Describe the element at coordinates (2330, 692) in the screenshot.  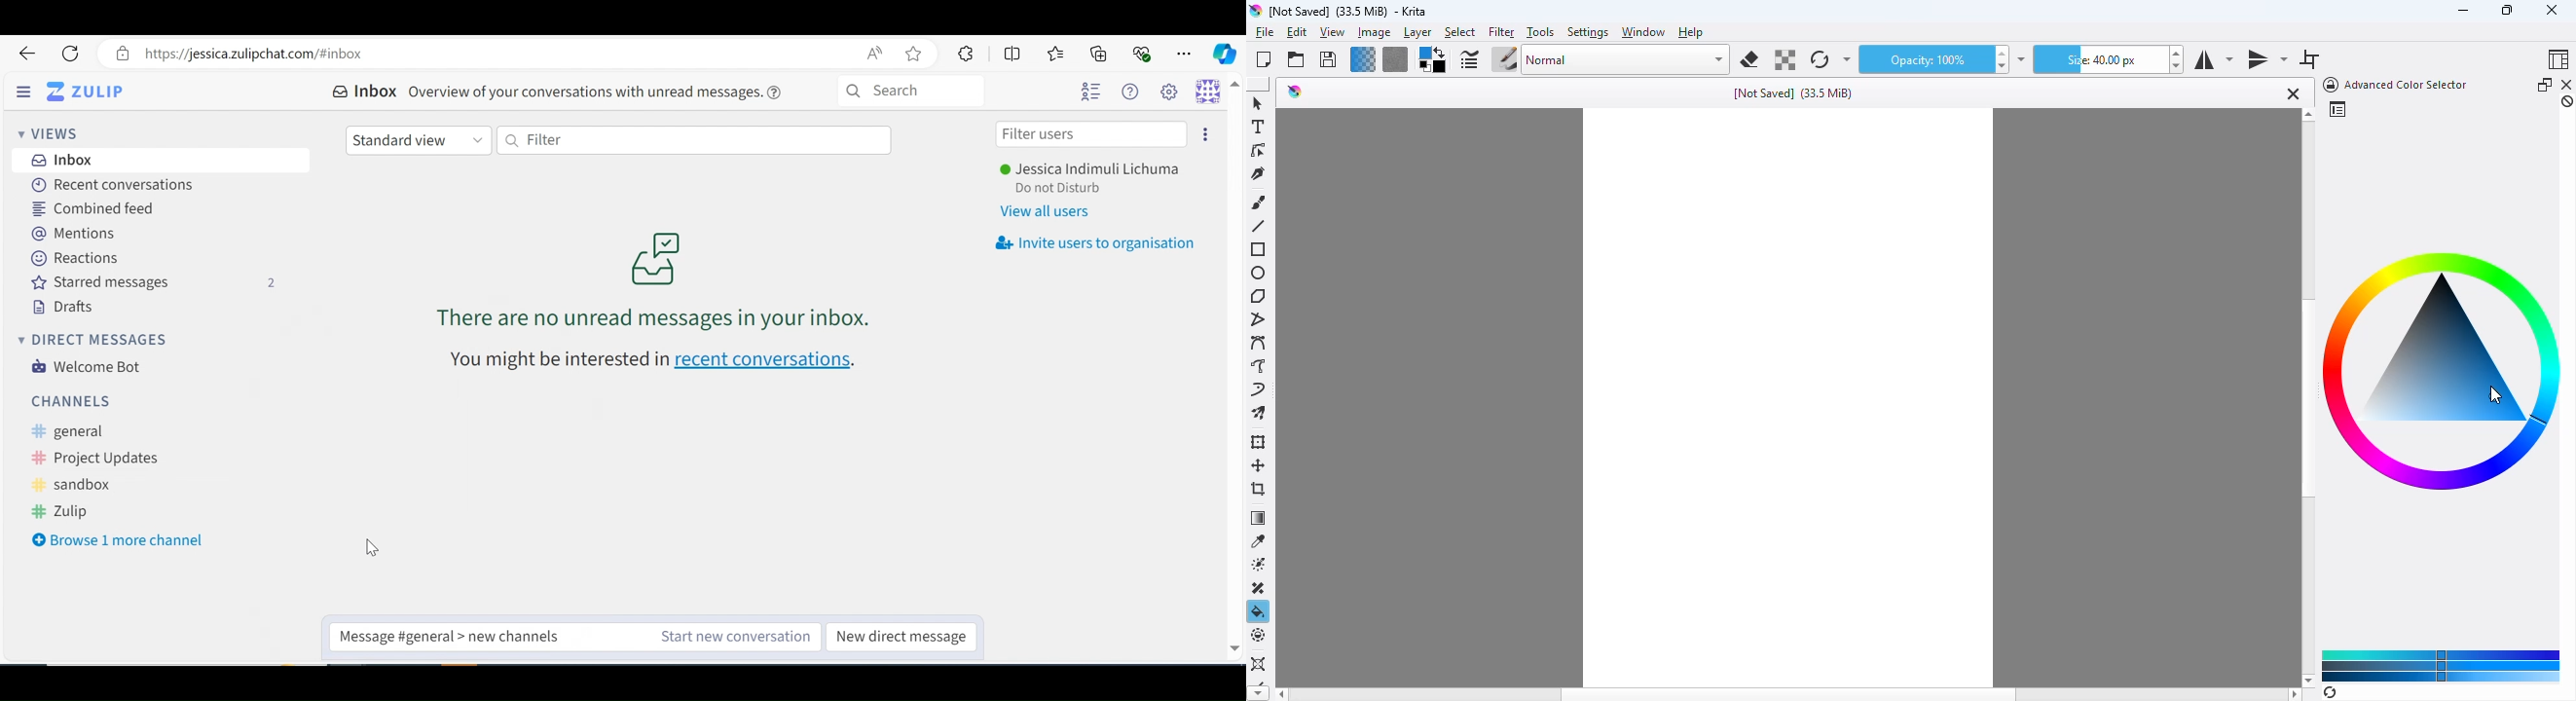
I see `refresh` at that location.